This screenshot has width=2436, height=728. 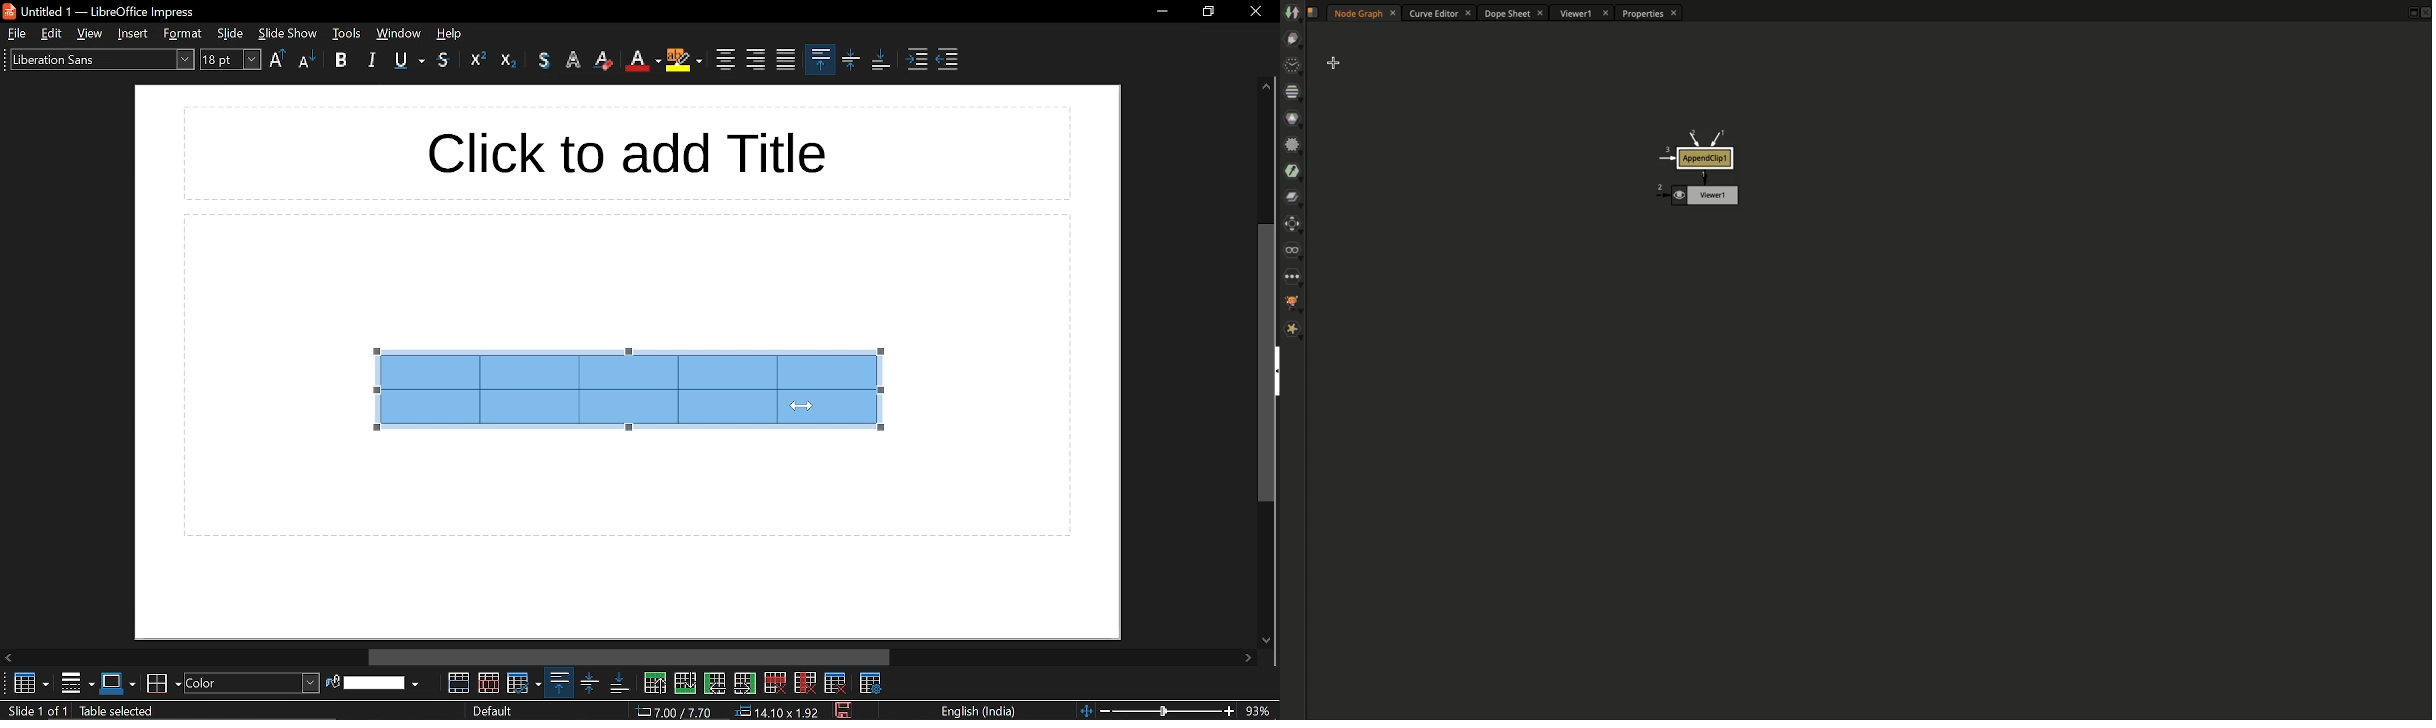 I want to click on upper case, so click(x=277, y=58).